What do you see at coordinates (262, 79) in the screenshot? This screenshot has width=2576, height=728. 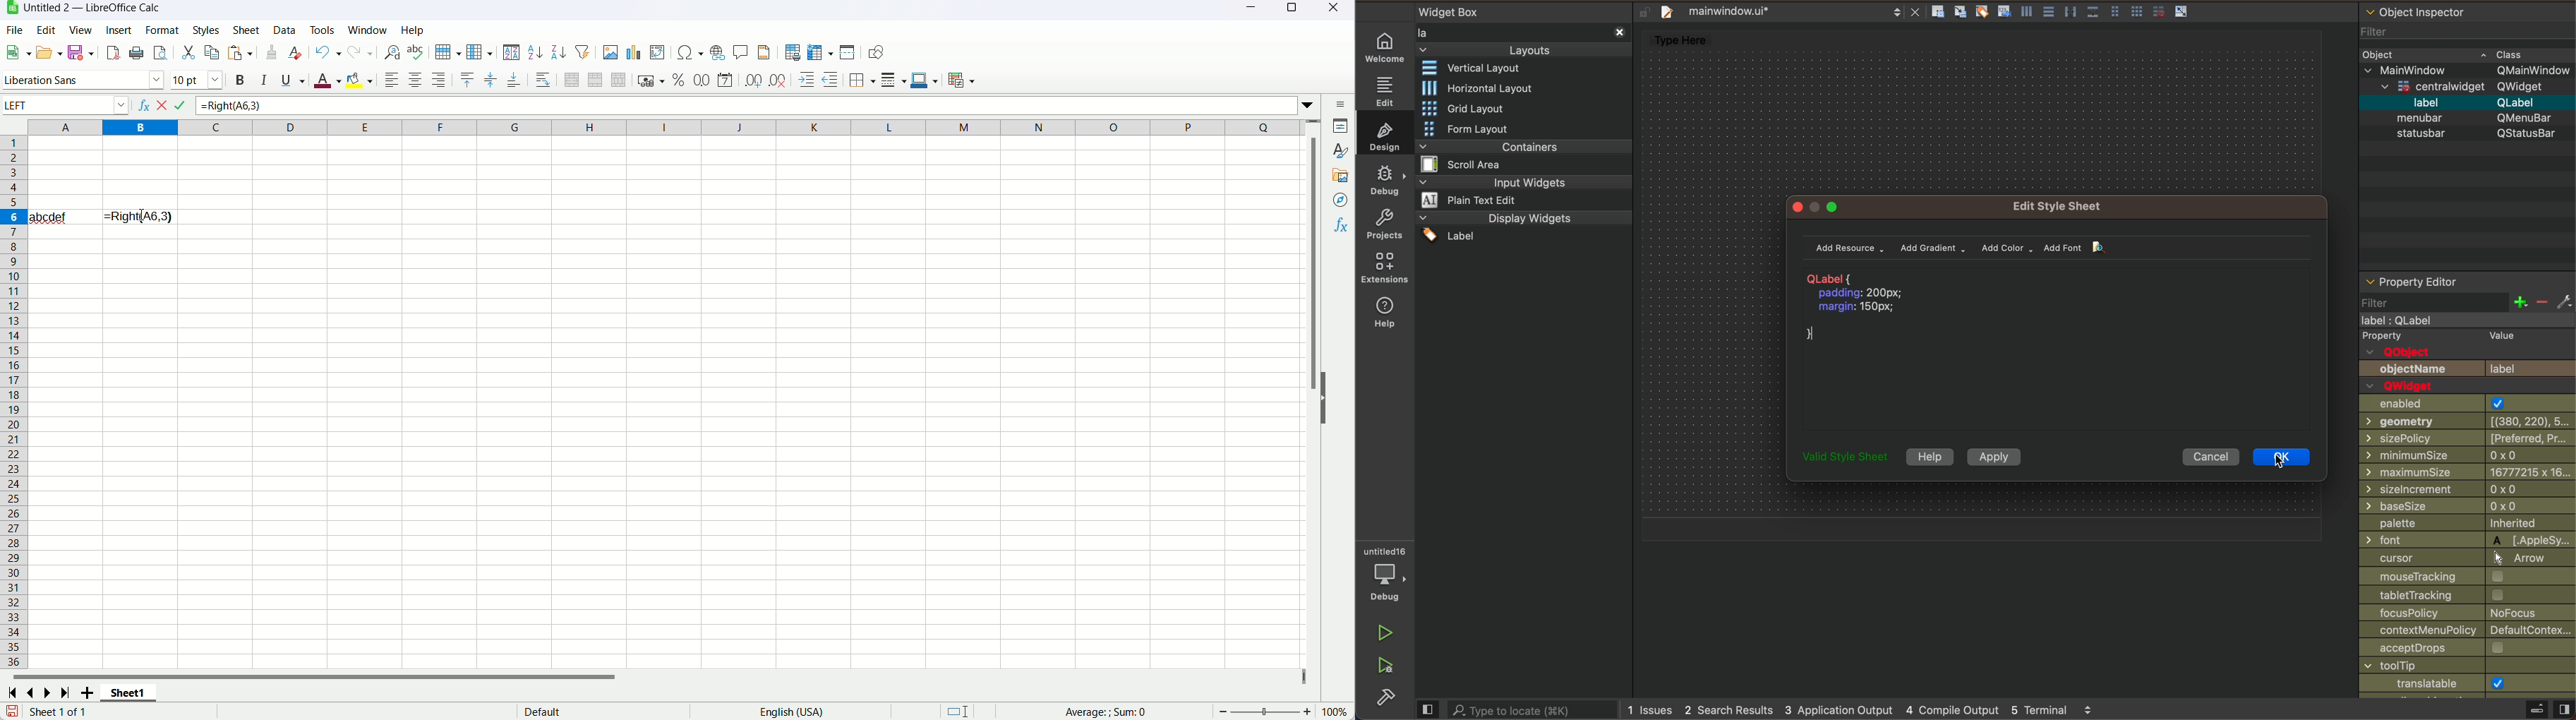 I see `italics` at bounding box center [262, 79].